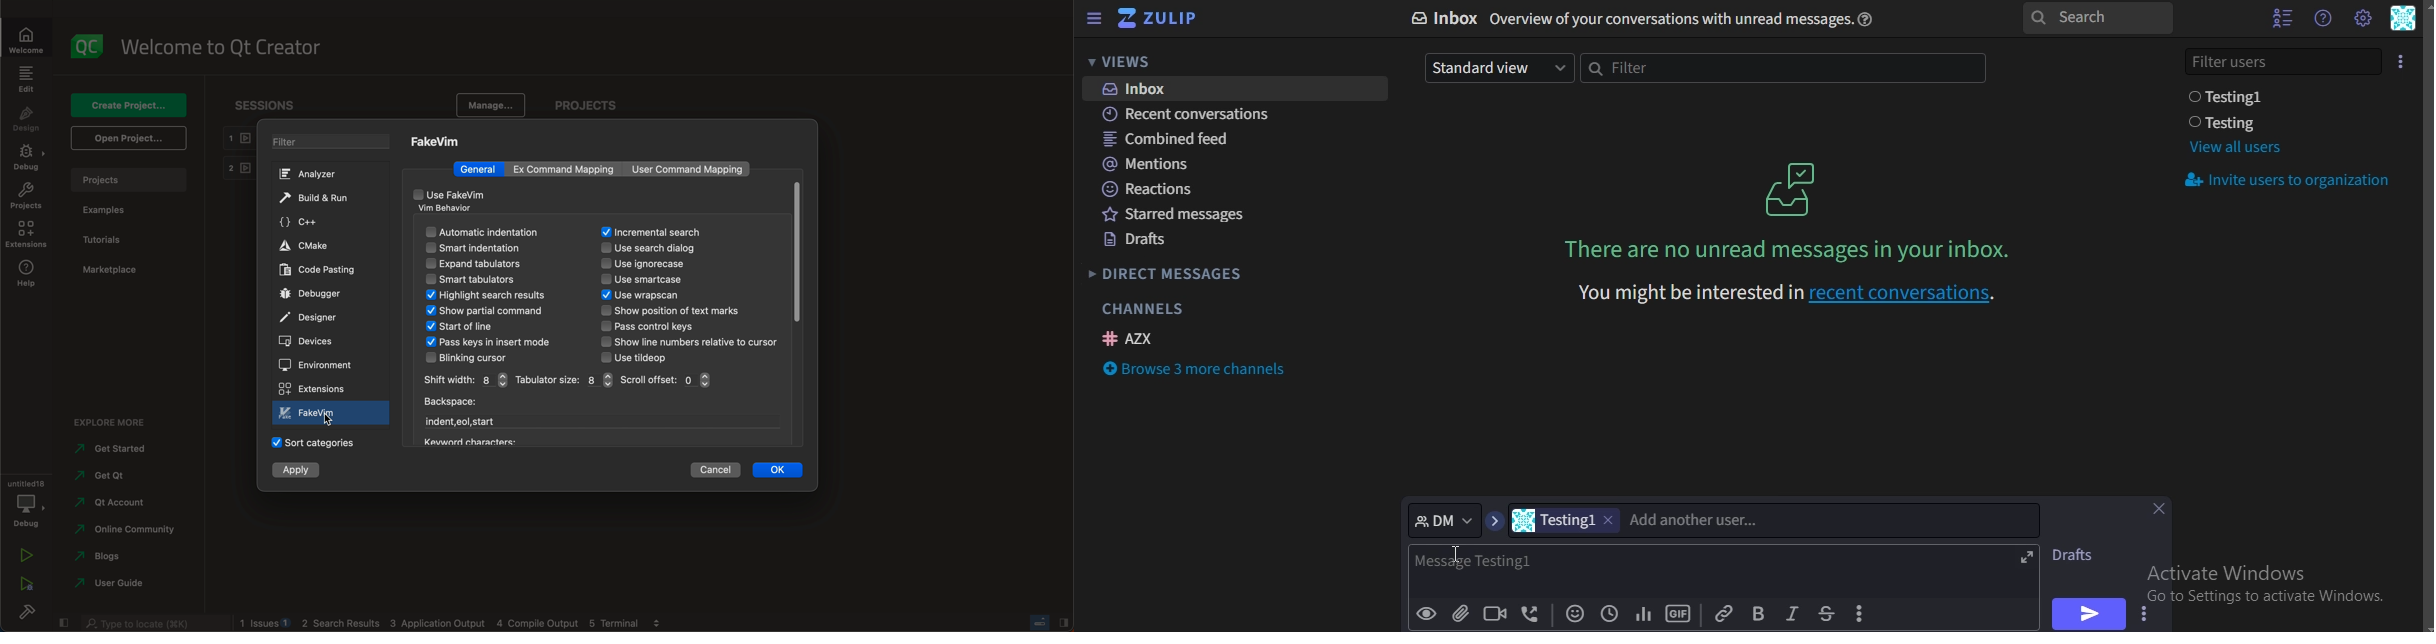  I want to click on user guide, so click(118, 584).